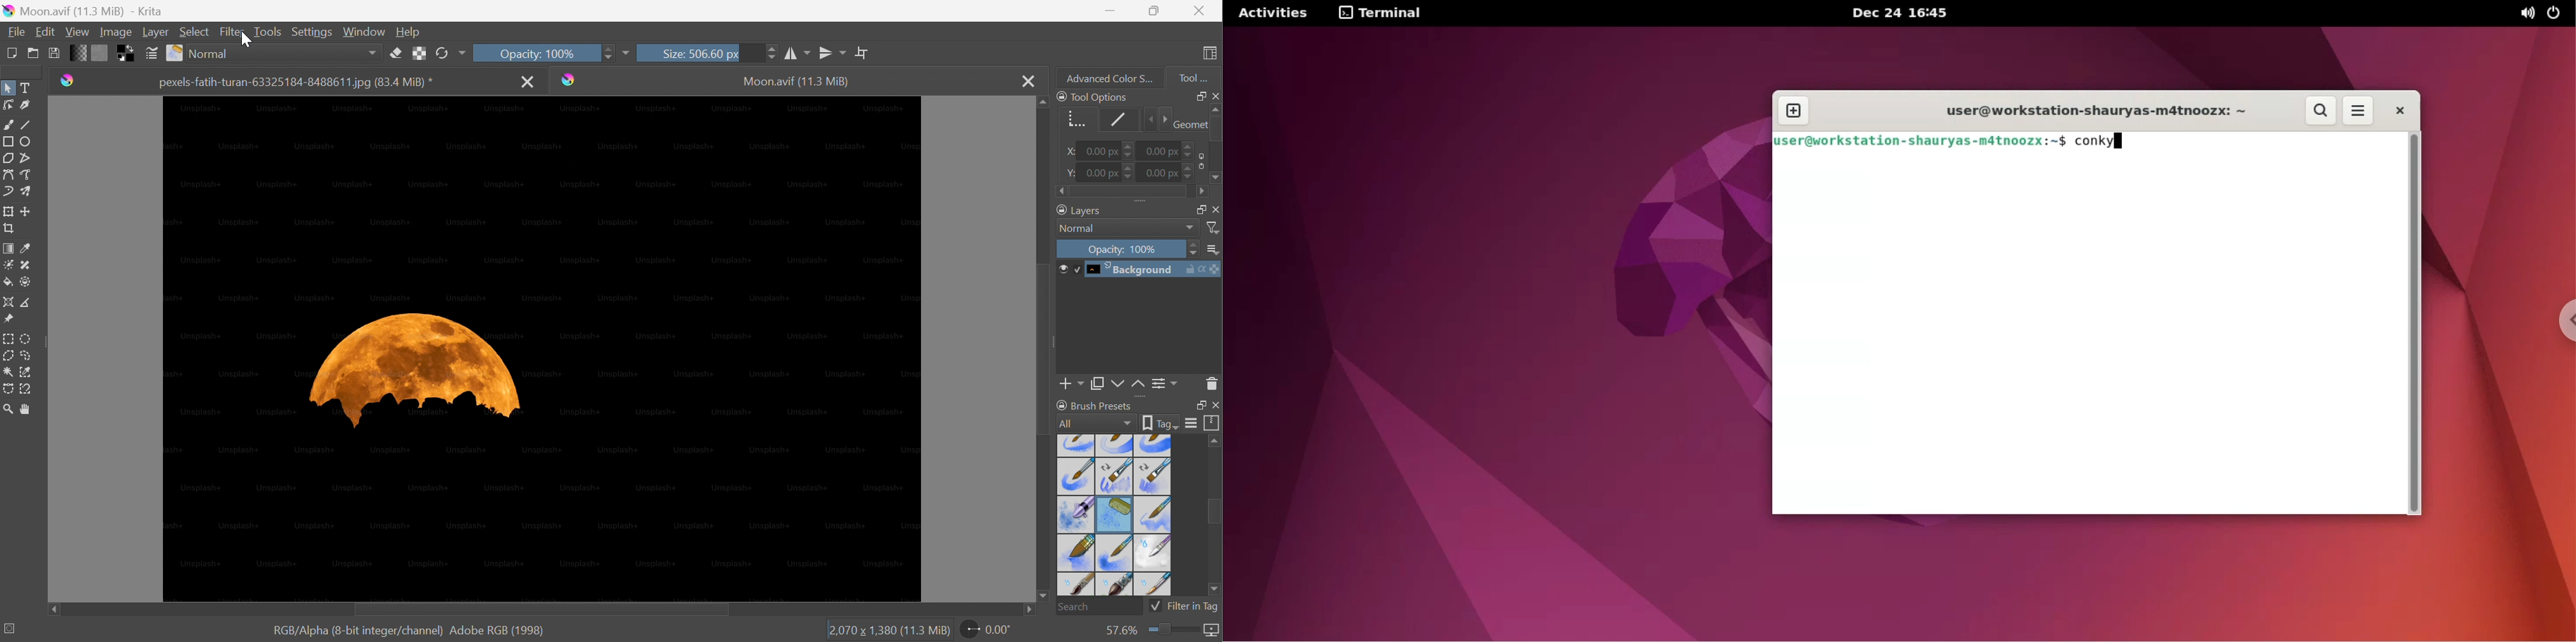  What do you see at coordinates (27, 158) in the screenshot?
I see `Polyline tool` at bounding box center [27, 158].